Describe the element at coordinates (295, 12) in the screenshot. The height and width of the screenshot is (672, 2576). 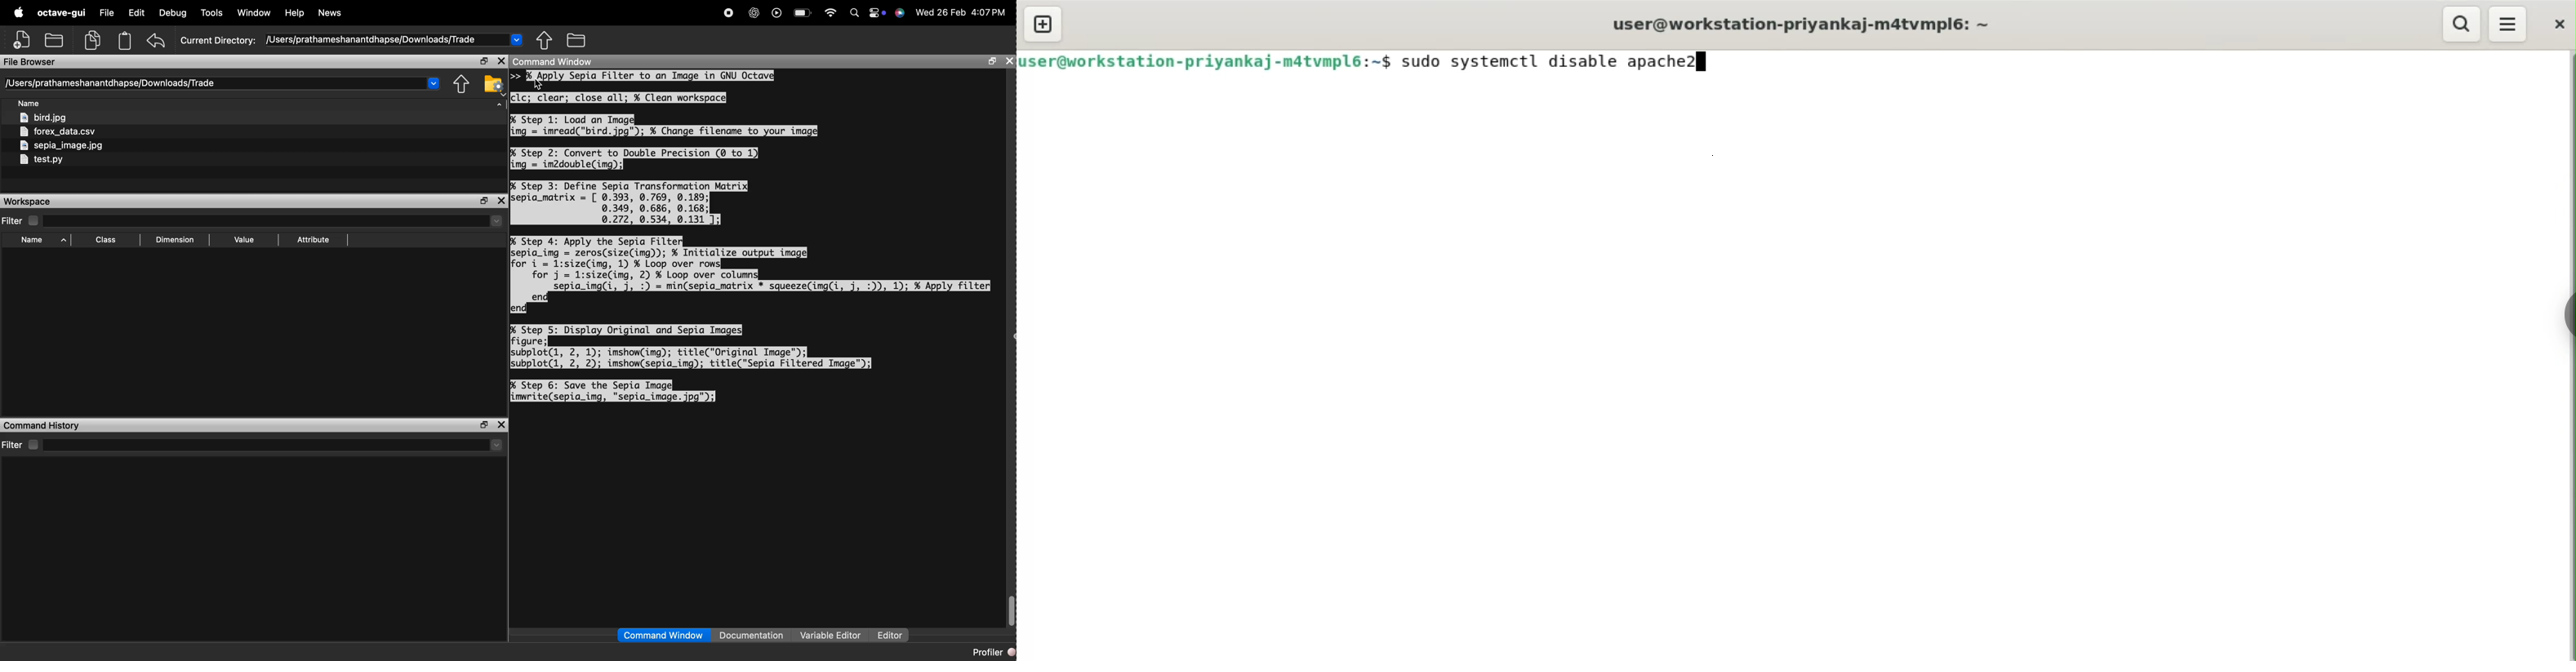
I see `Help` at that location.